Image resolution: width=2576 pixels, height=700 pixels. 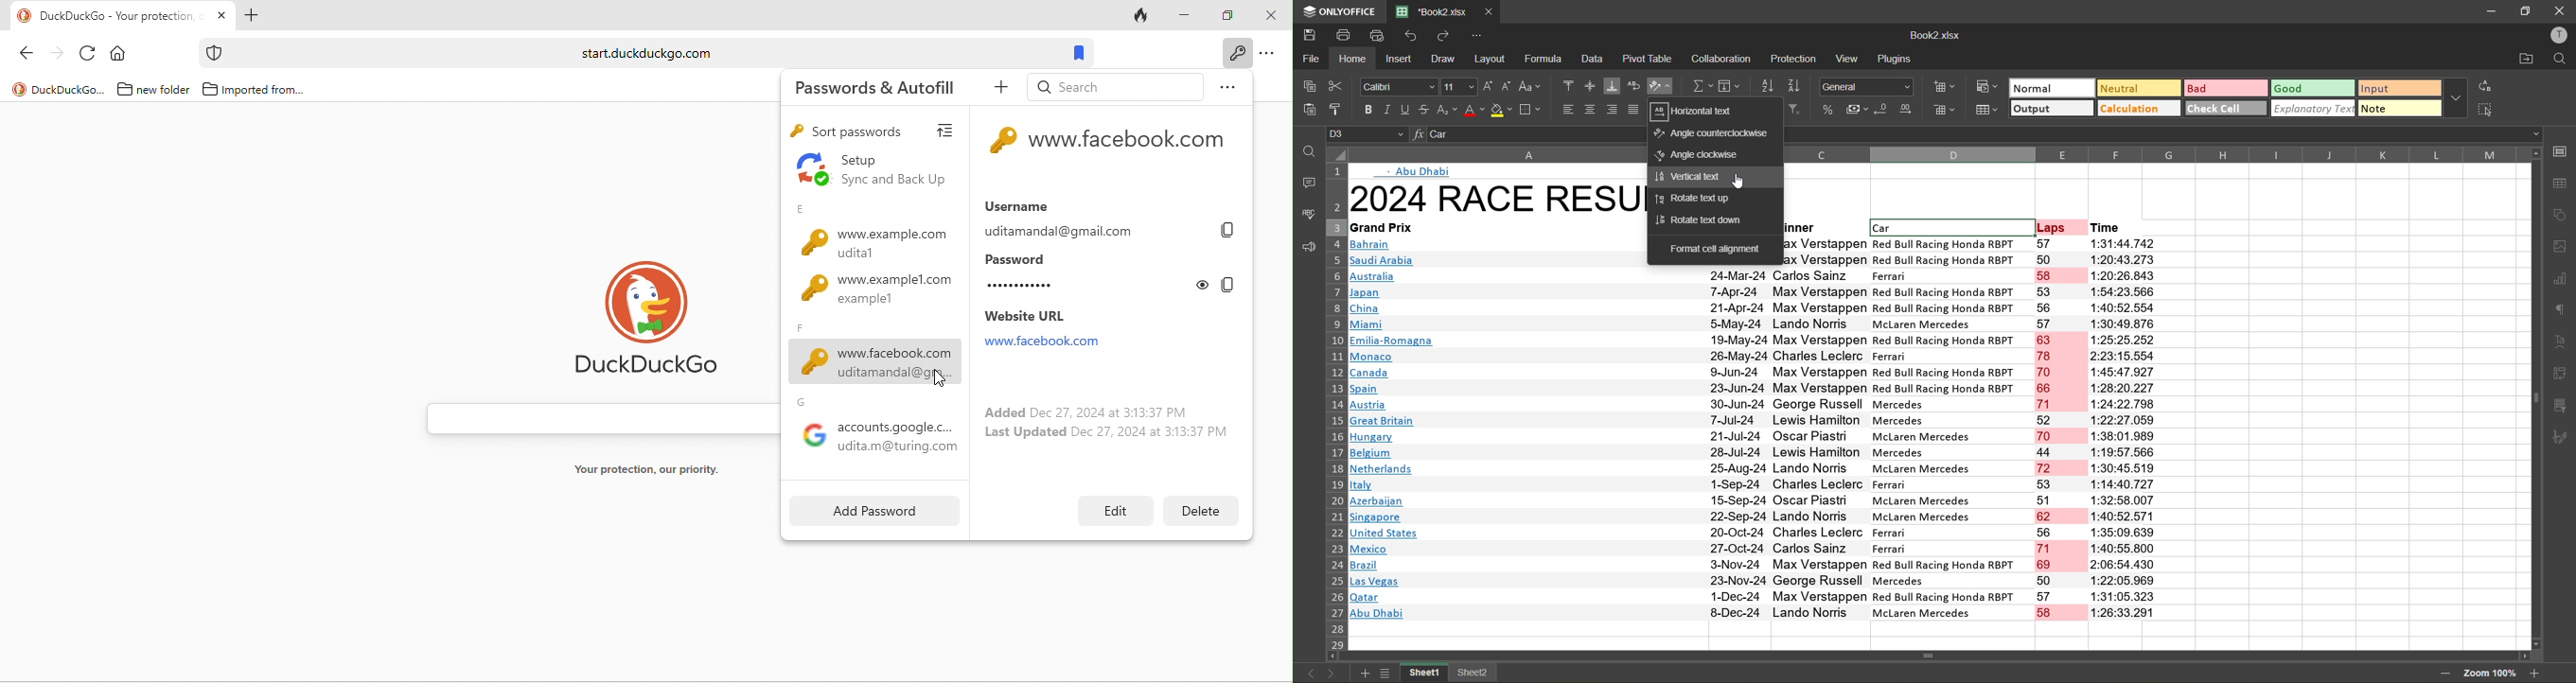 What do you see at coordinates (2562, 61) in the screenshot?
I see `find` at bounding box center [2562, 61].